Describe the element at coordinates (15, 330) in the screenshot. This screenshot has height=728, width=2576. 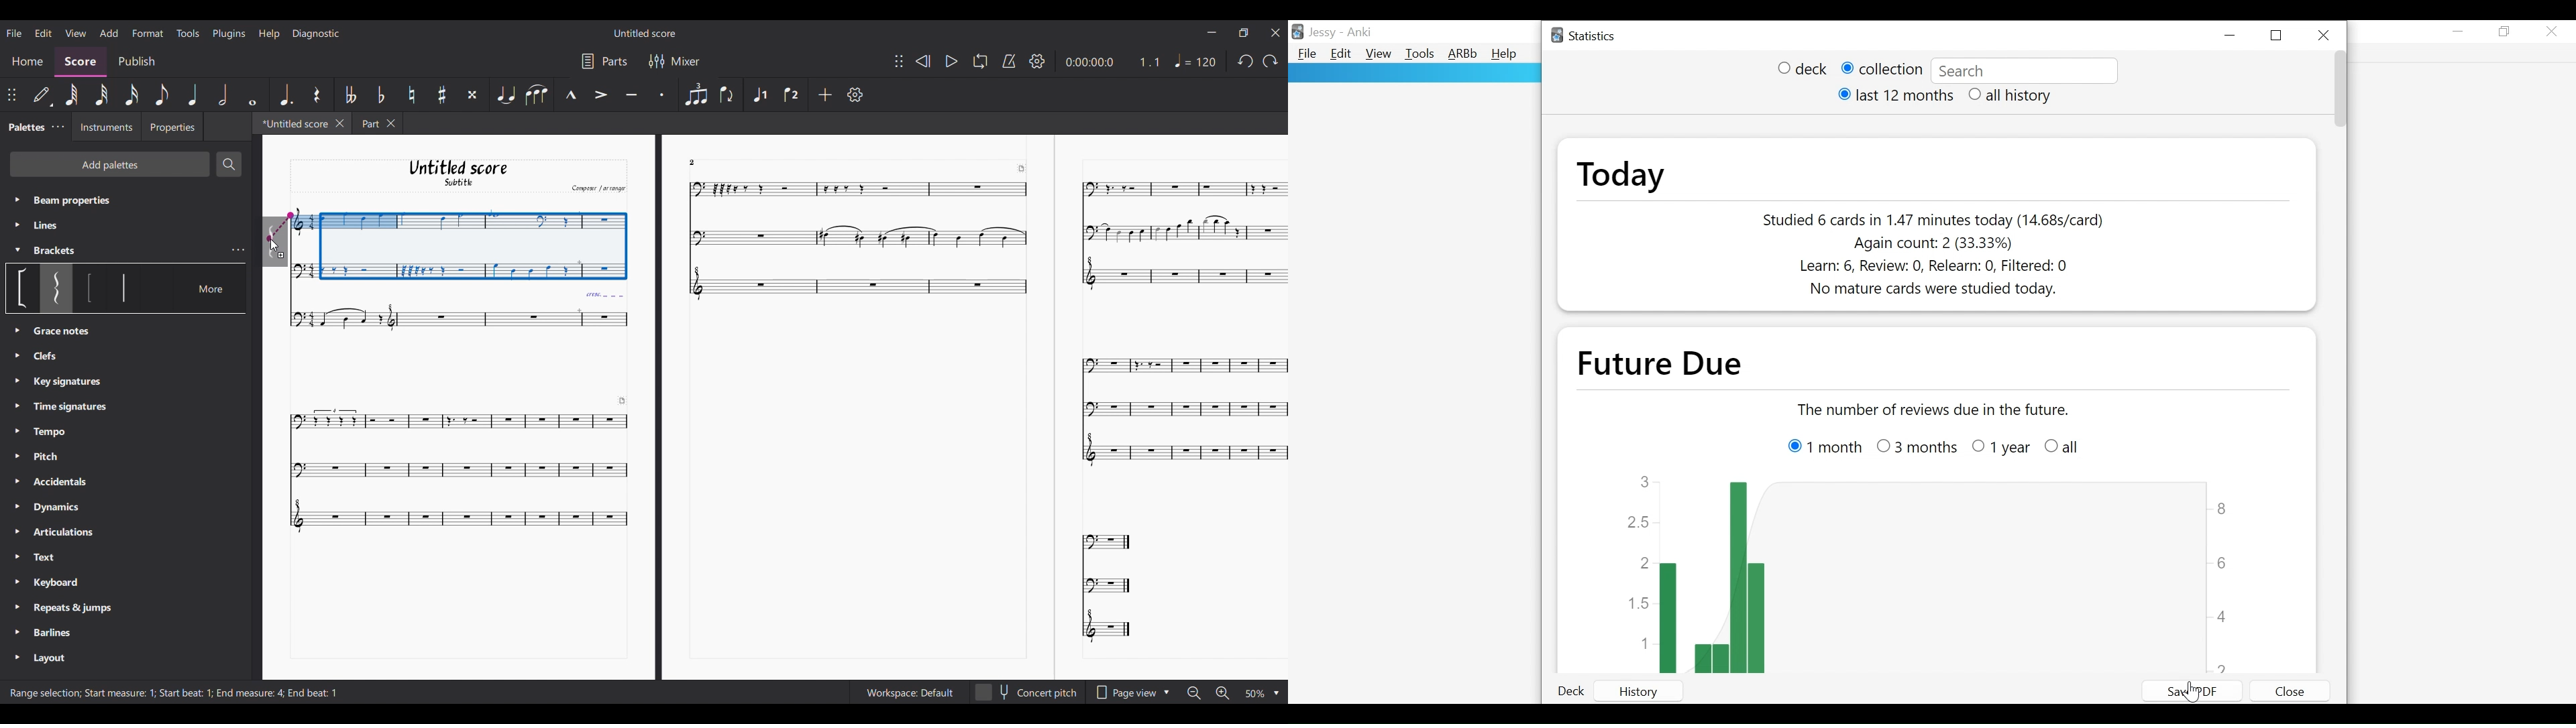
I see `` at that location.